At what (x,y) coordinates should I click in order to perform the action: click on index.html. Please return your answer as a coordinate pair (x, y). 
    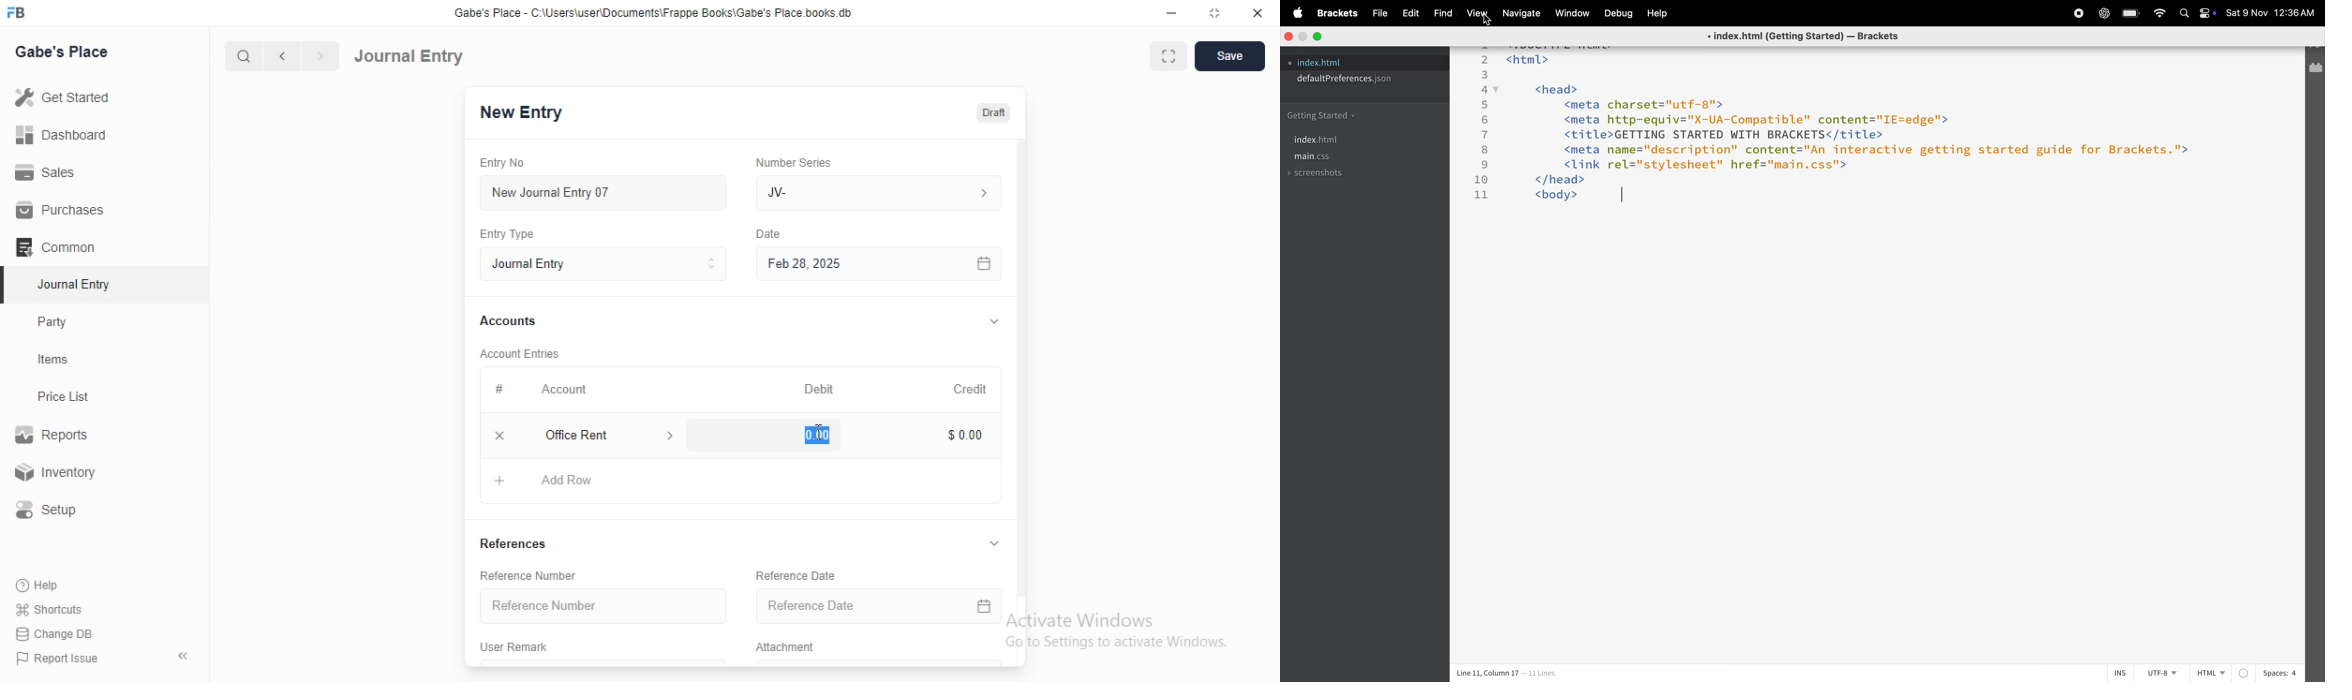
    Looking at the image, I should click on (1326, 139).